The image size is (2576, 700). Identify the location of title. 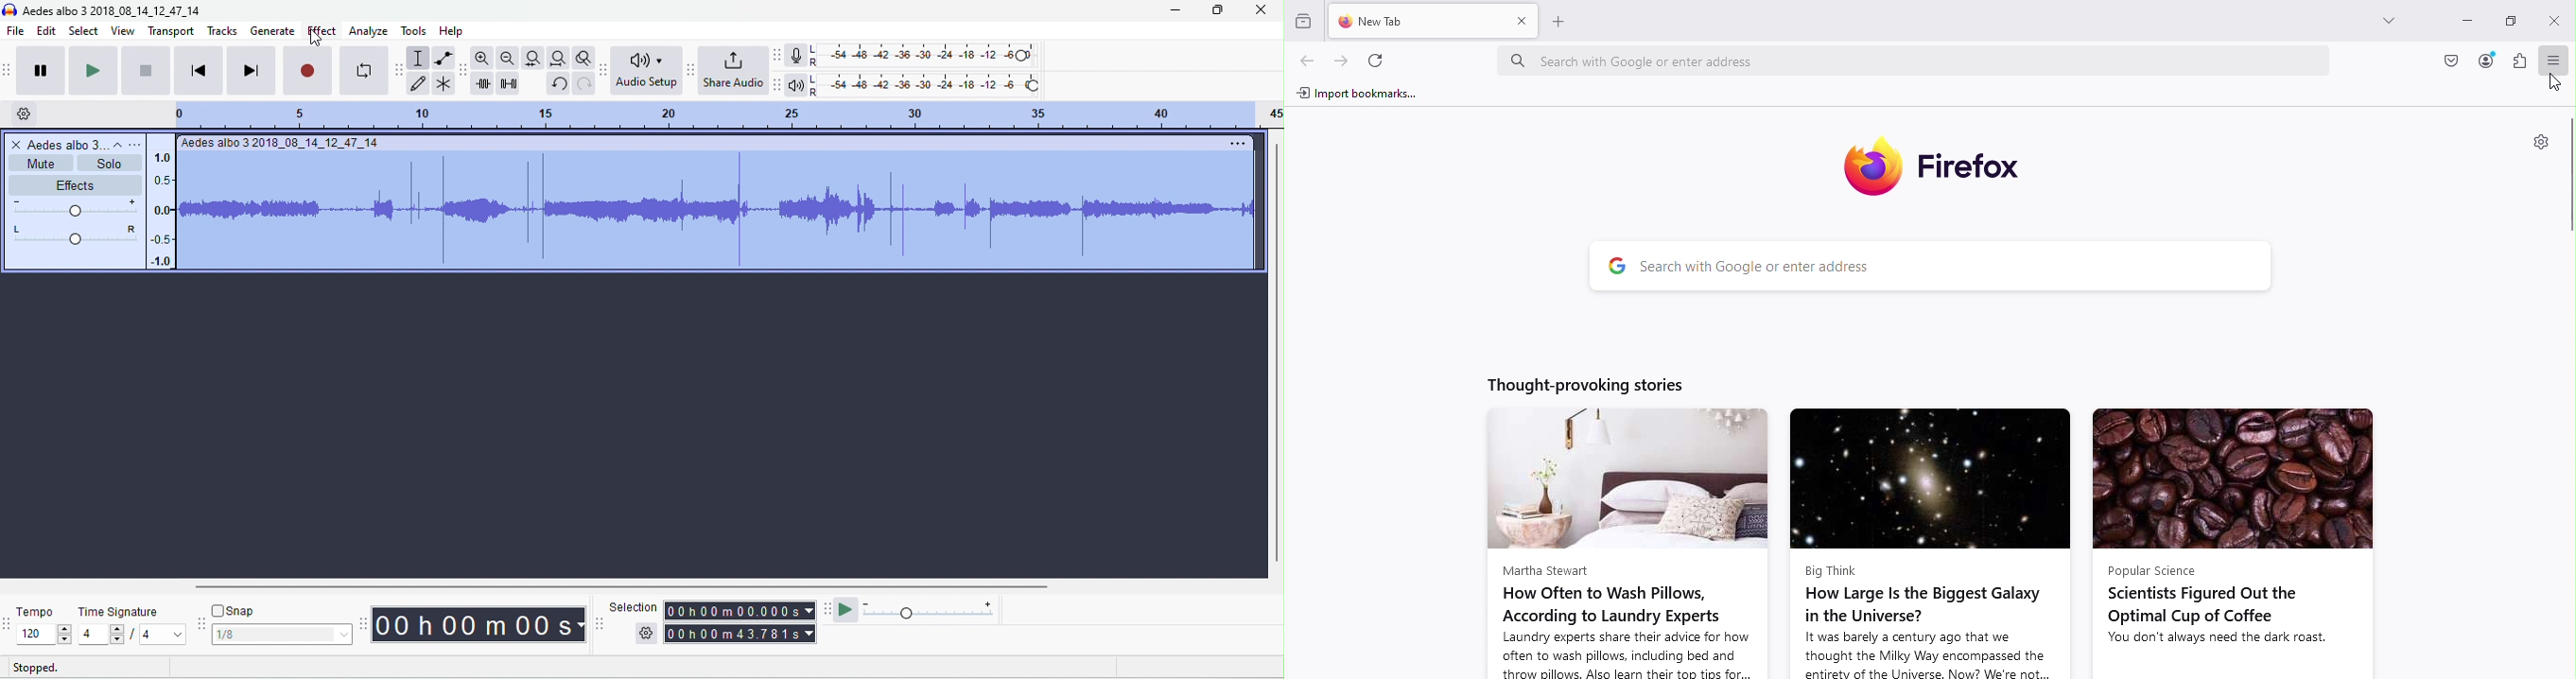
(112, 9).